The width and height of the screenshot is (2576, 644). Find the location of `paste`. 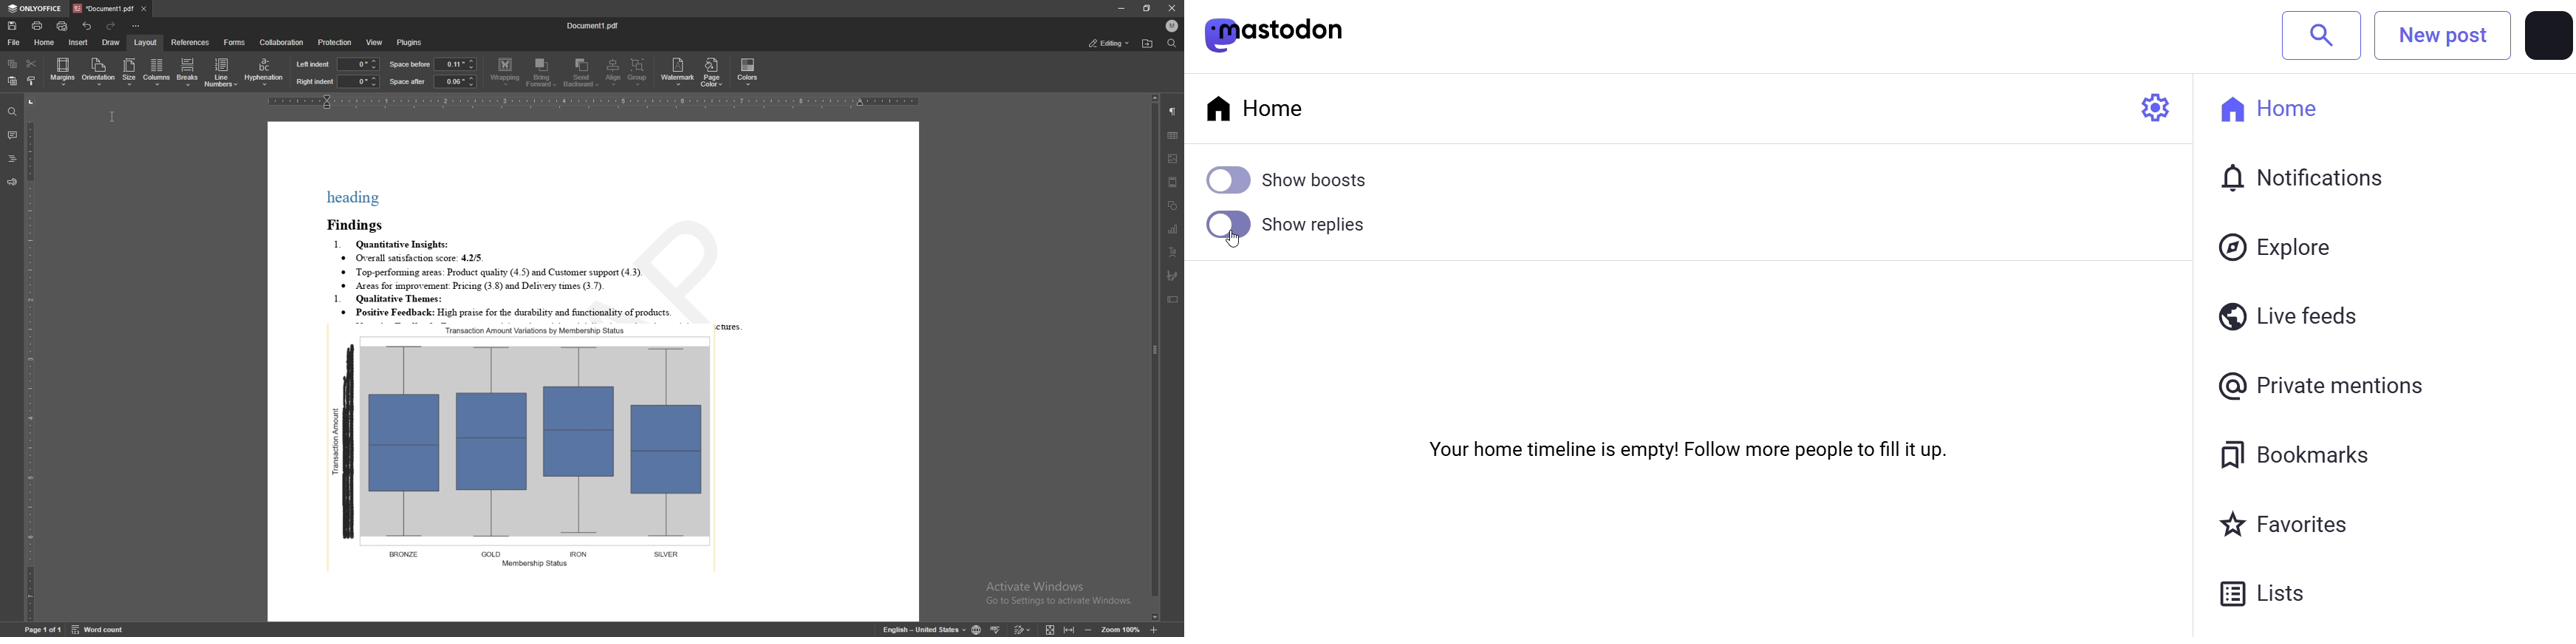

paste is located at coordinates (10, 81).